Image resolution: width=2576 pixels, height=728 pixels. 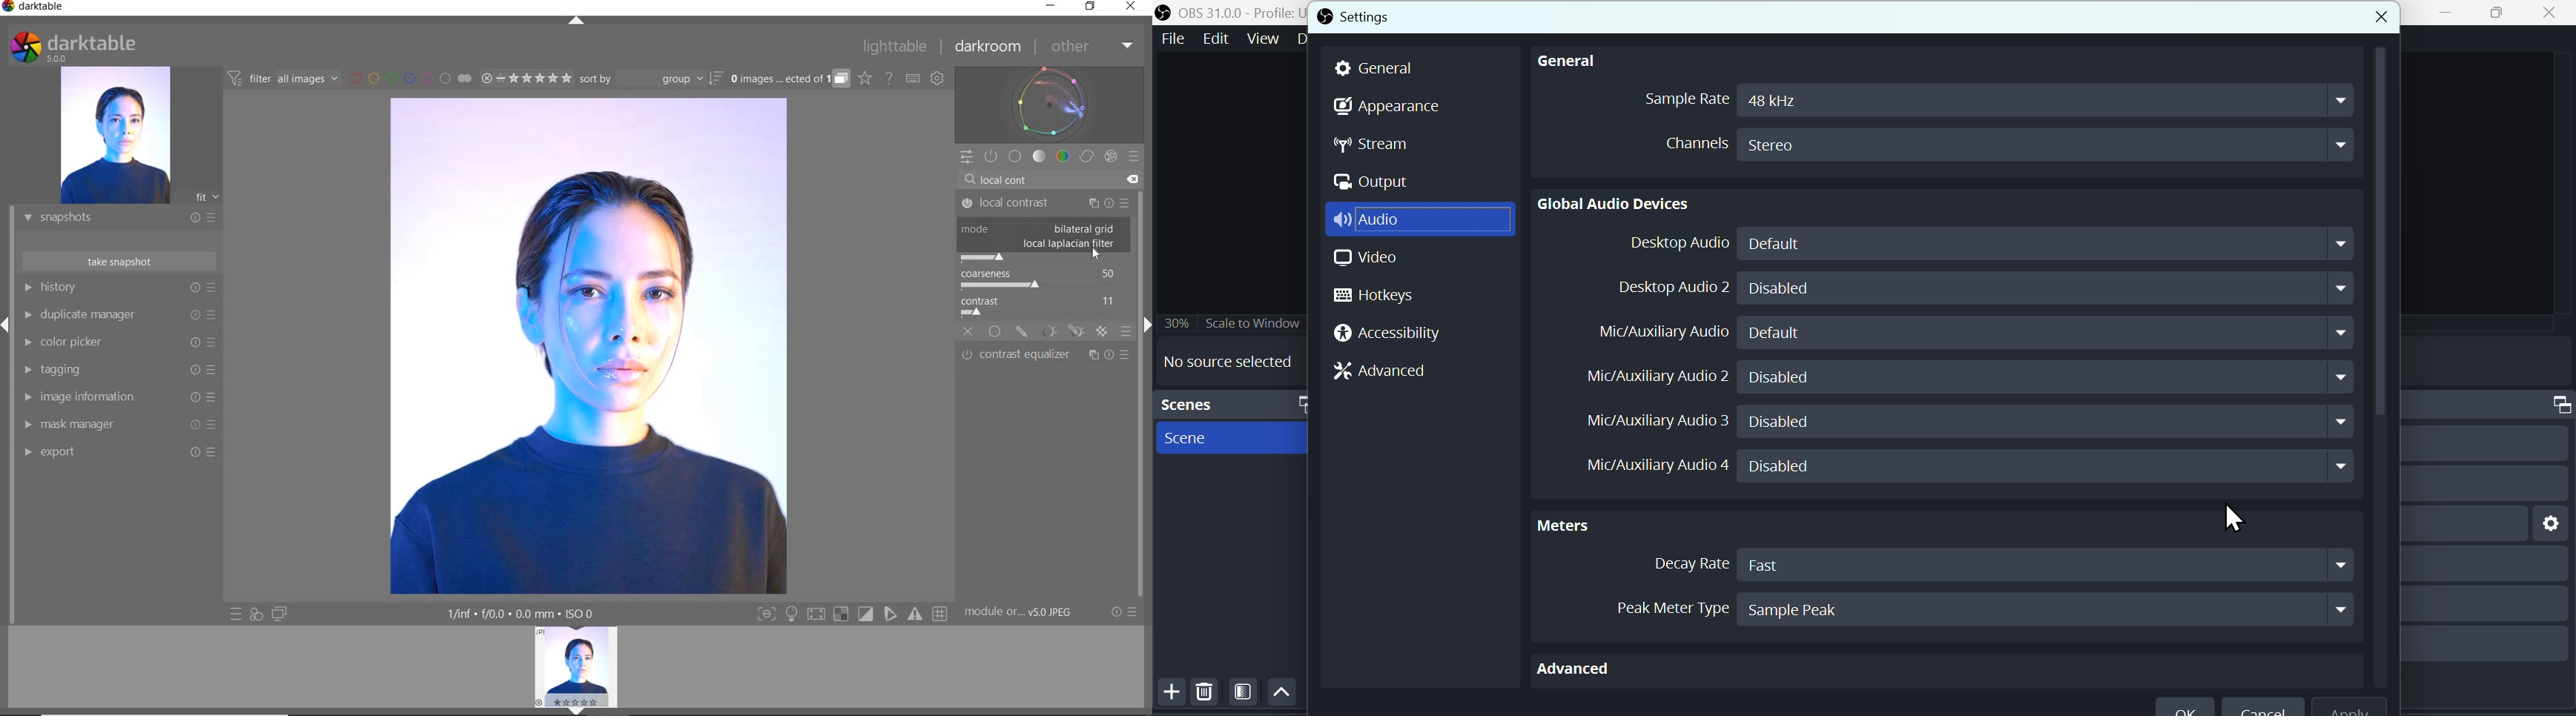 What do you see at coordinates (895, 49) in the screenshot?
I see `LIGHTTABLE` at bounding box center [895, 49].